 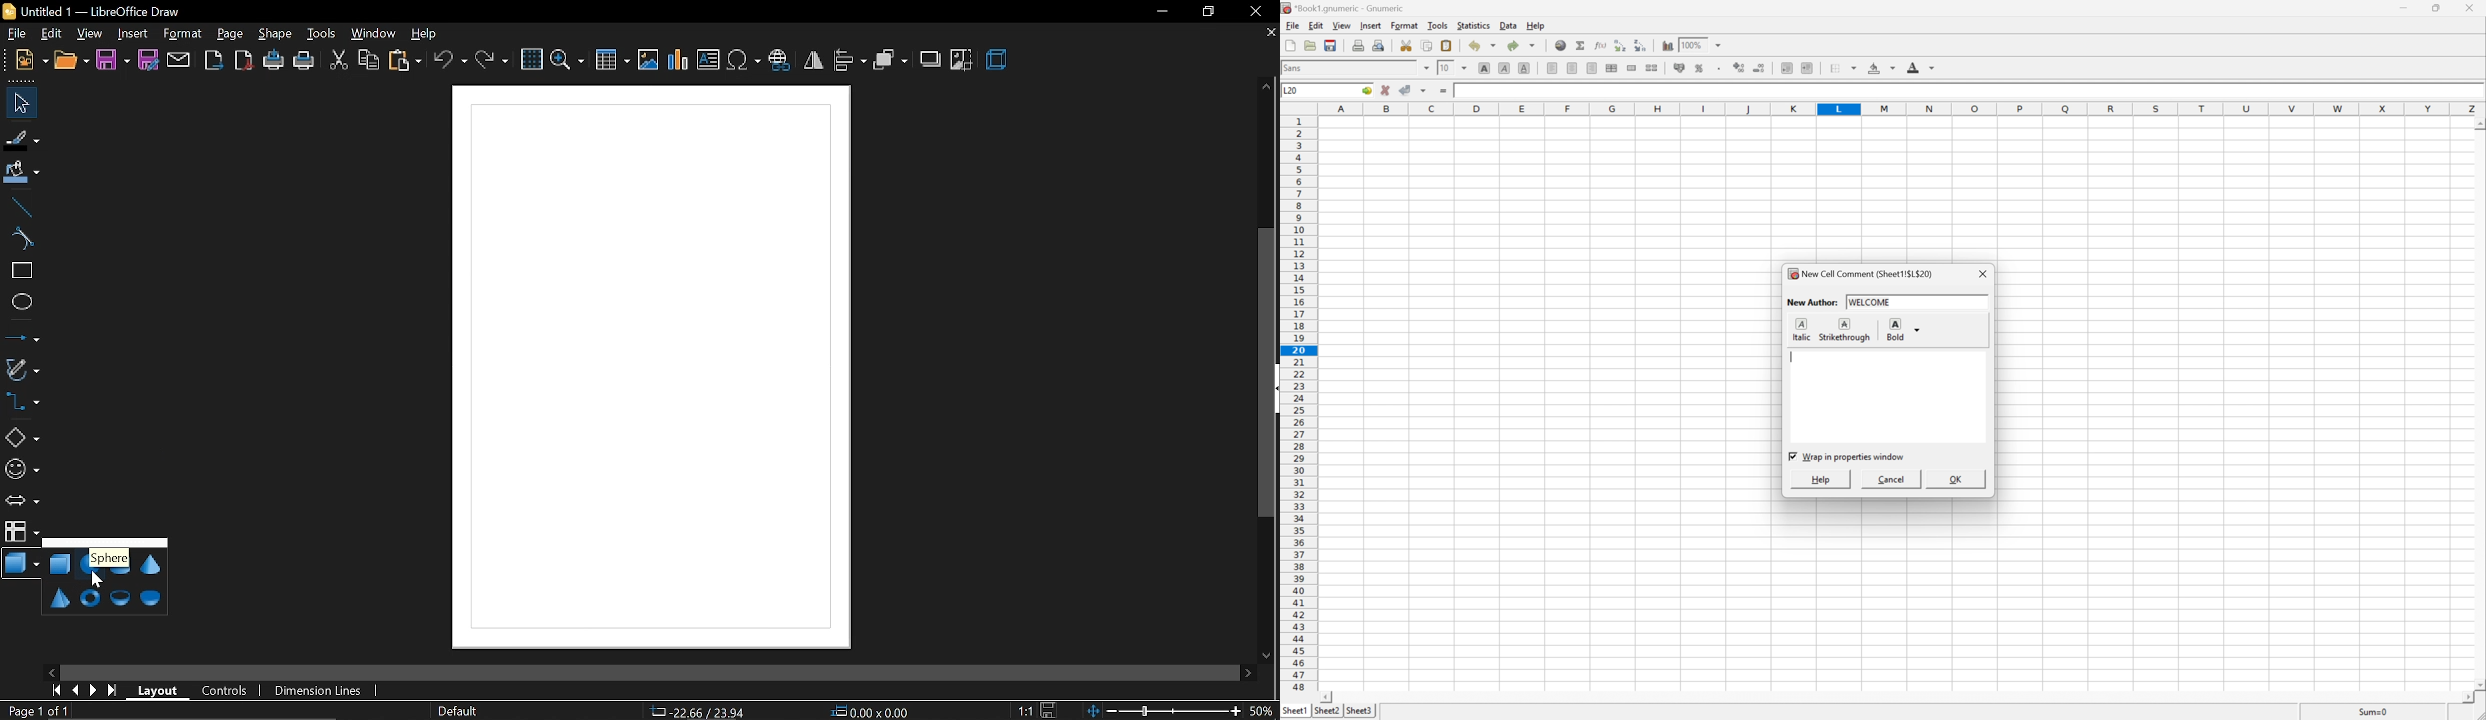 What do you see at coordinates (22, 565) in the screenshot?
I see `3d shapes` at bounding box center [22, 565].